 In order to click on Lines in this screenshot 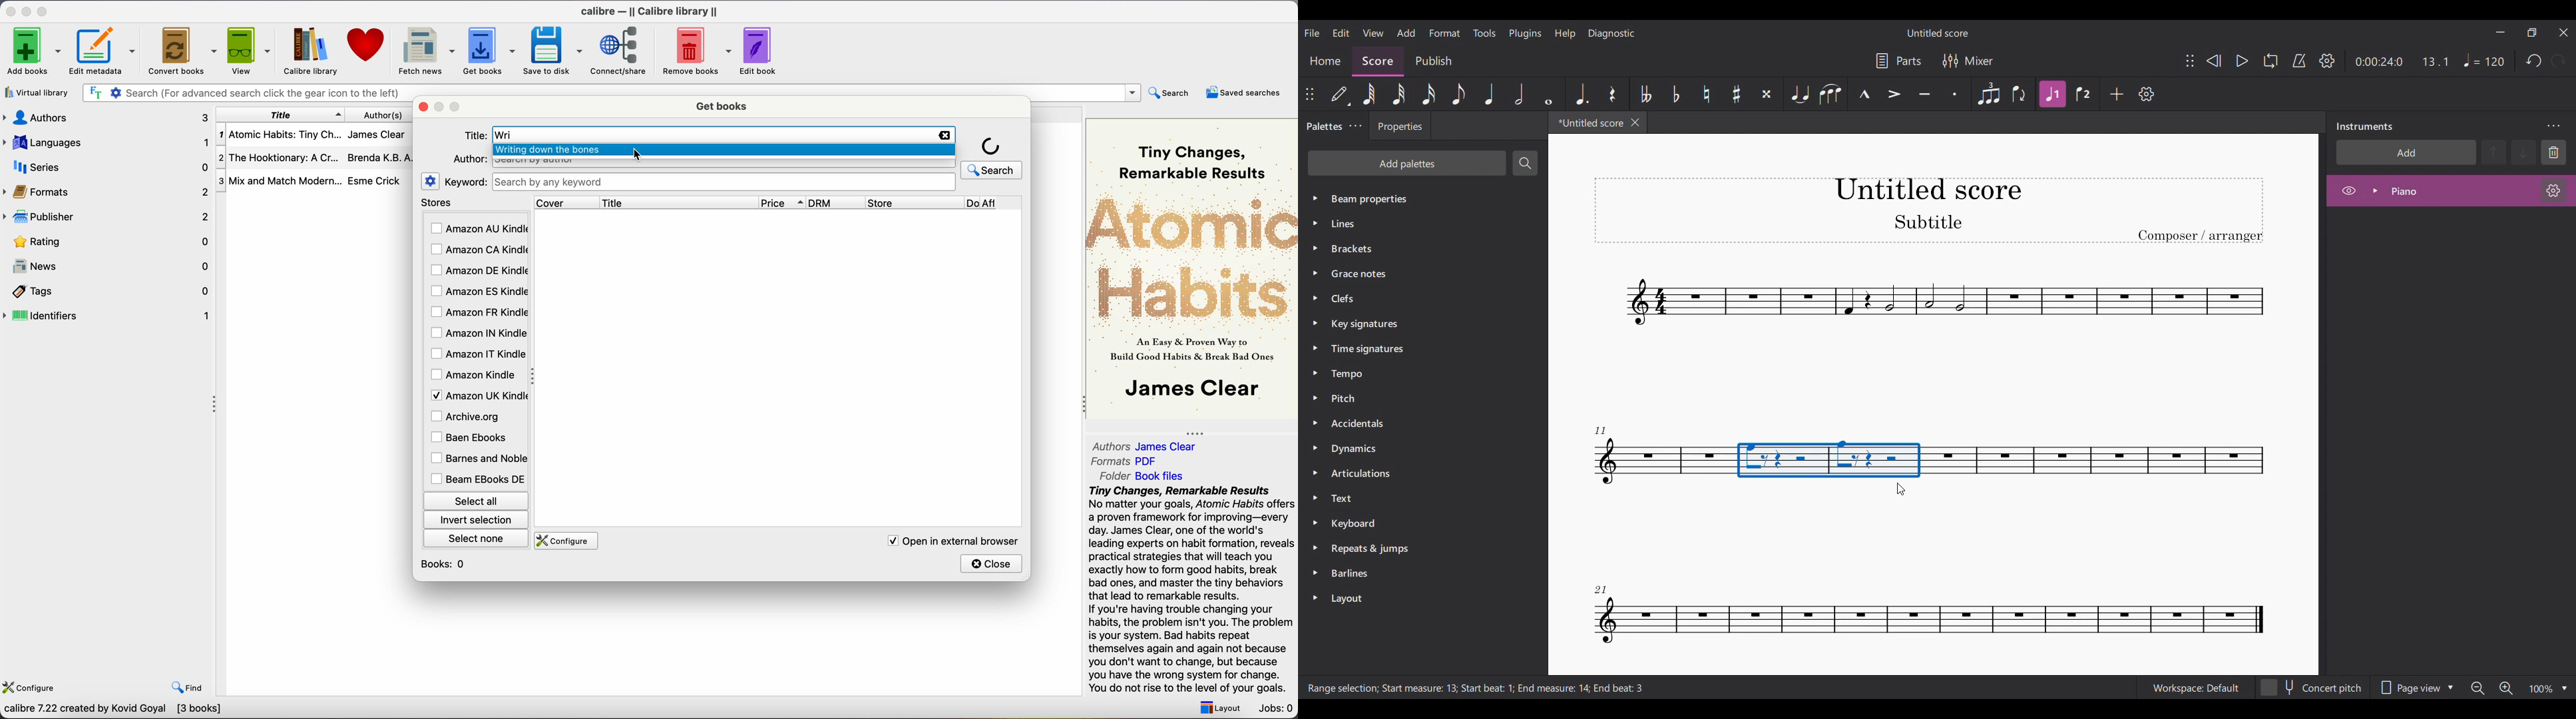, I will do `click(1416, 223)`.